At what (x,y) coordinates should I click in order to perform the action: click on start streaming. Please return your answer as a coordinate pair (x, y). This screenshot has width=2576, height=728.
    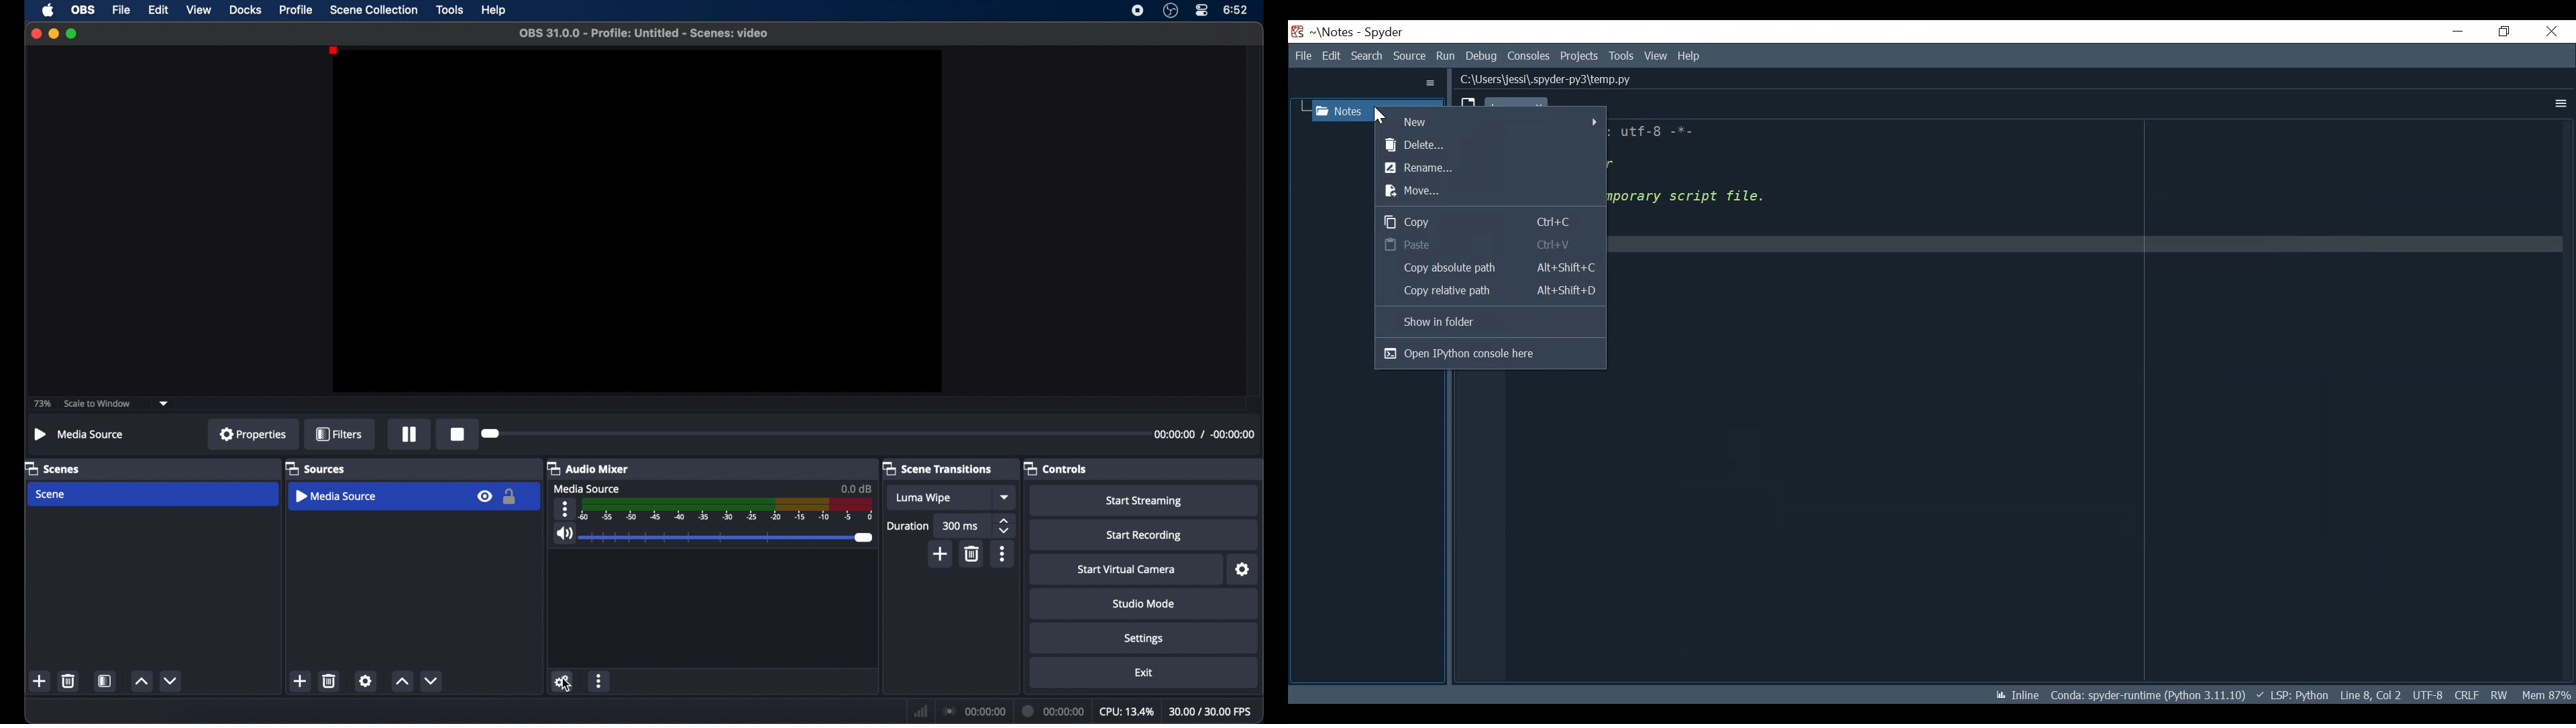
    Looking at the image, I should click on (1144, 501).